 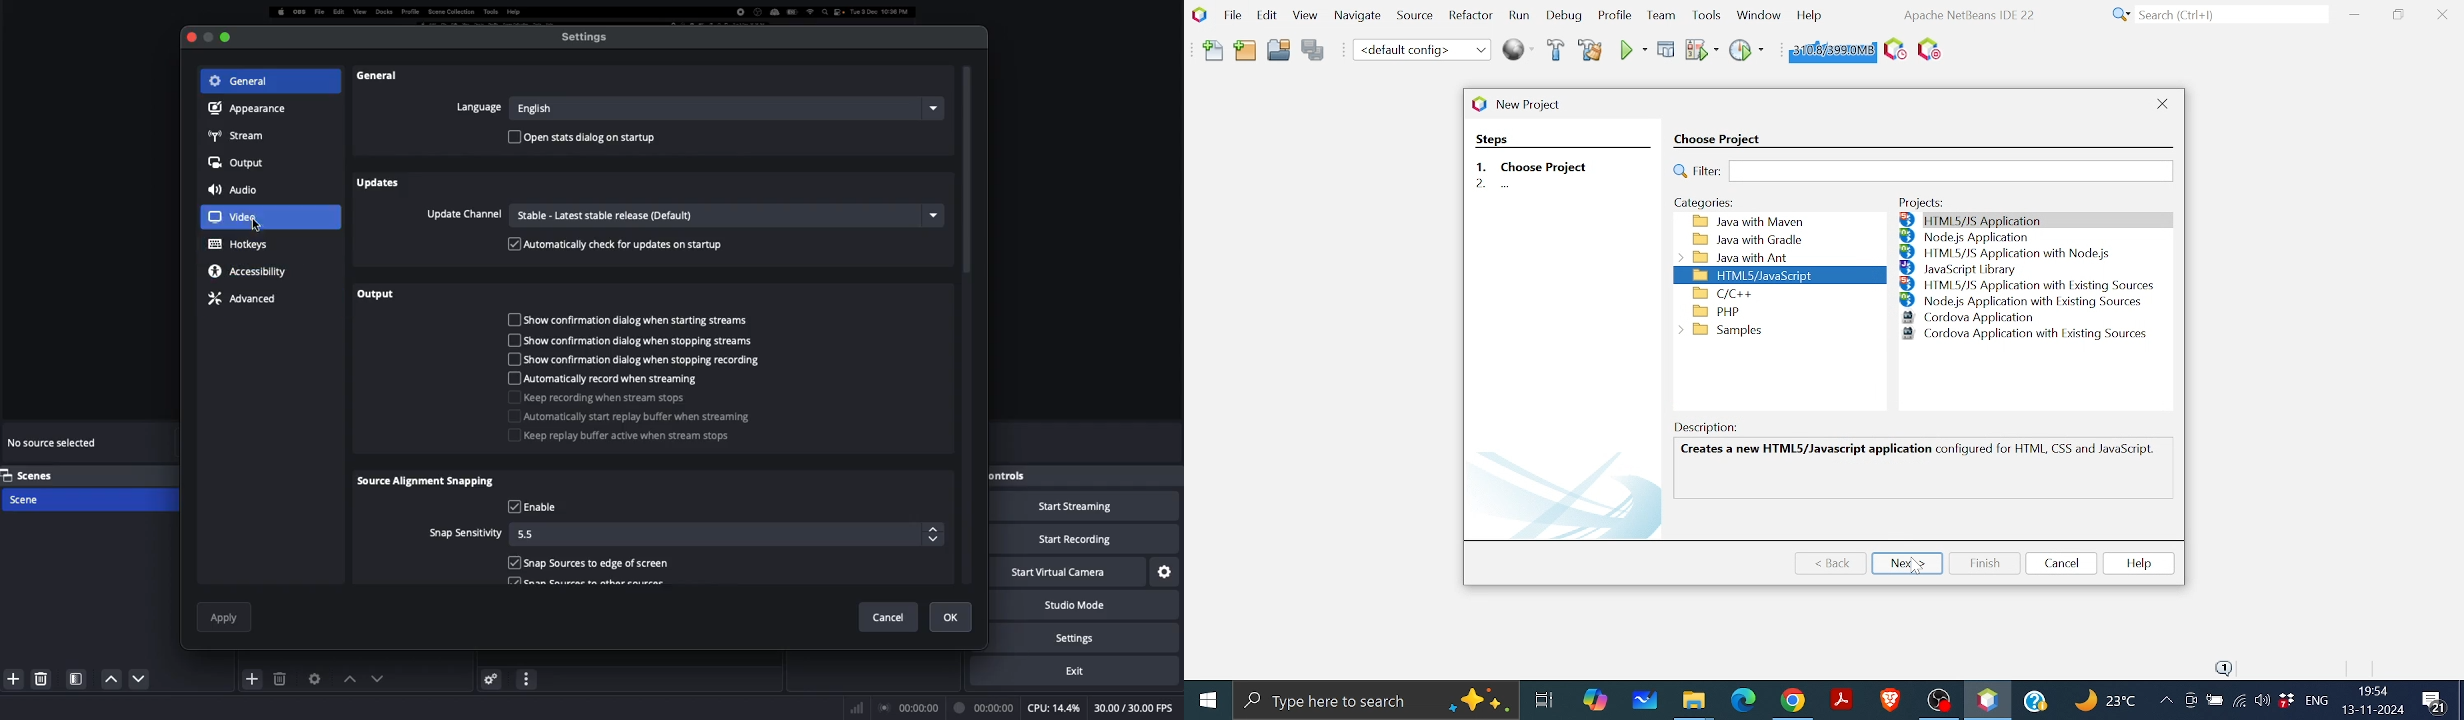 I want to click on Advance, so click(x=245, y=297).